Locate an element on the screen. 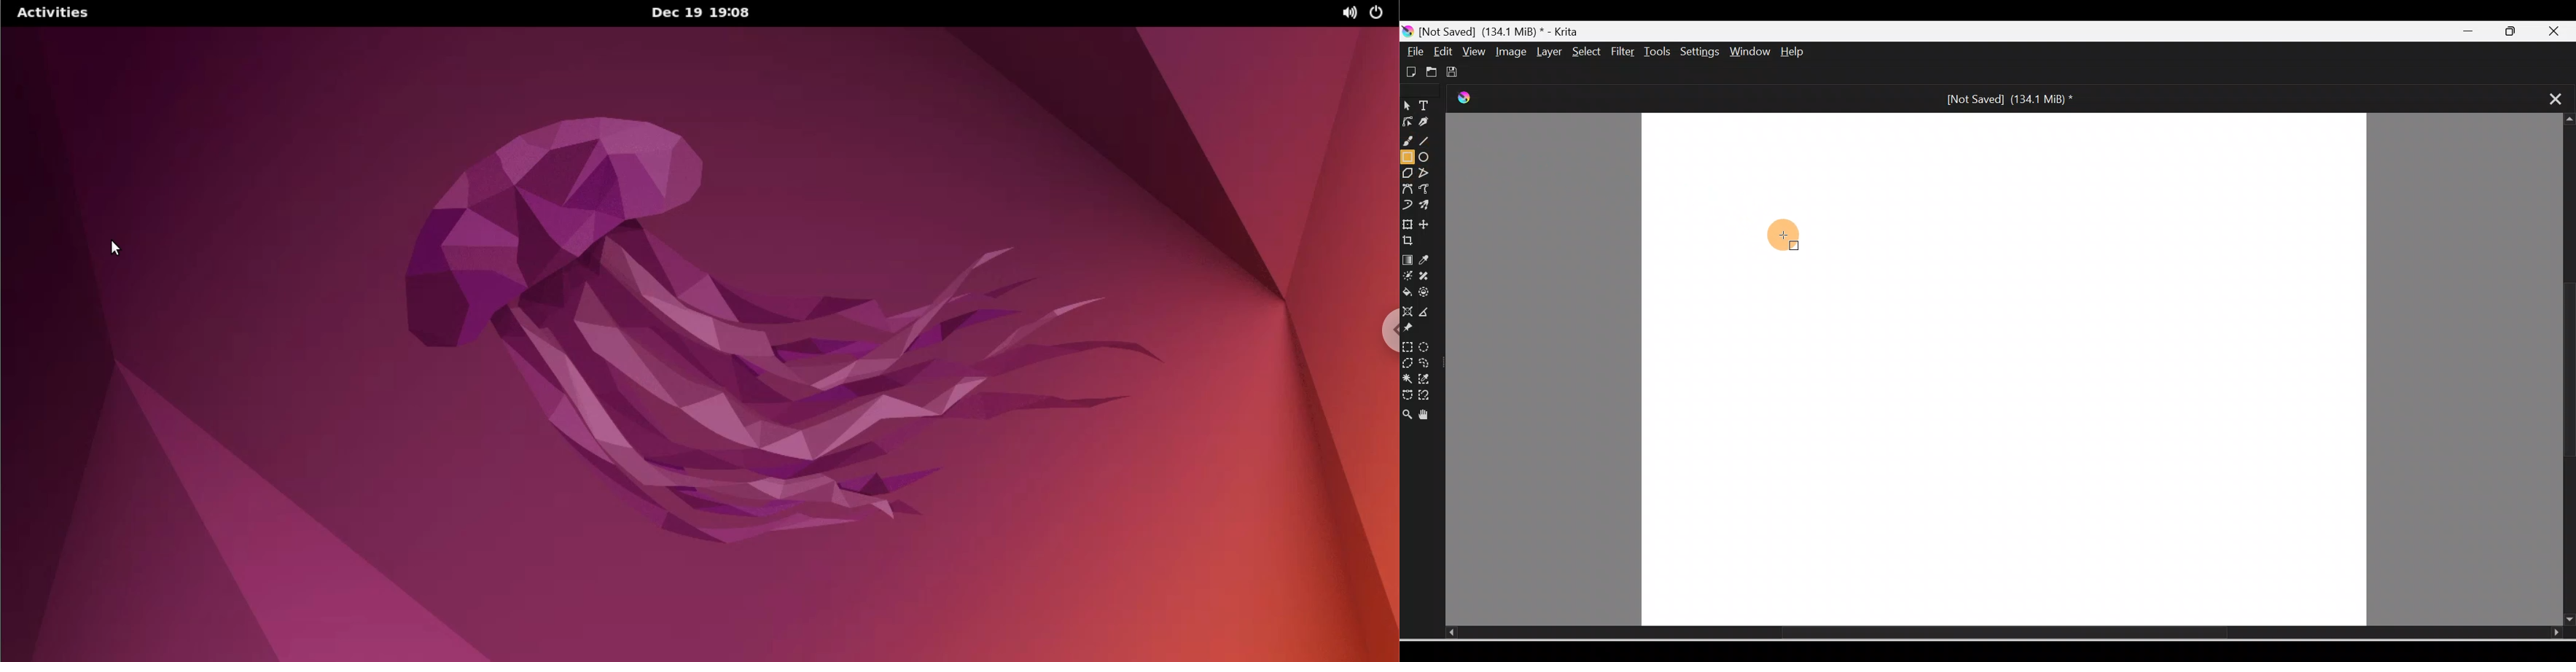  Zoom tool is located at coordinates (1407, 411).